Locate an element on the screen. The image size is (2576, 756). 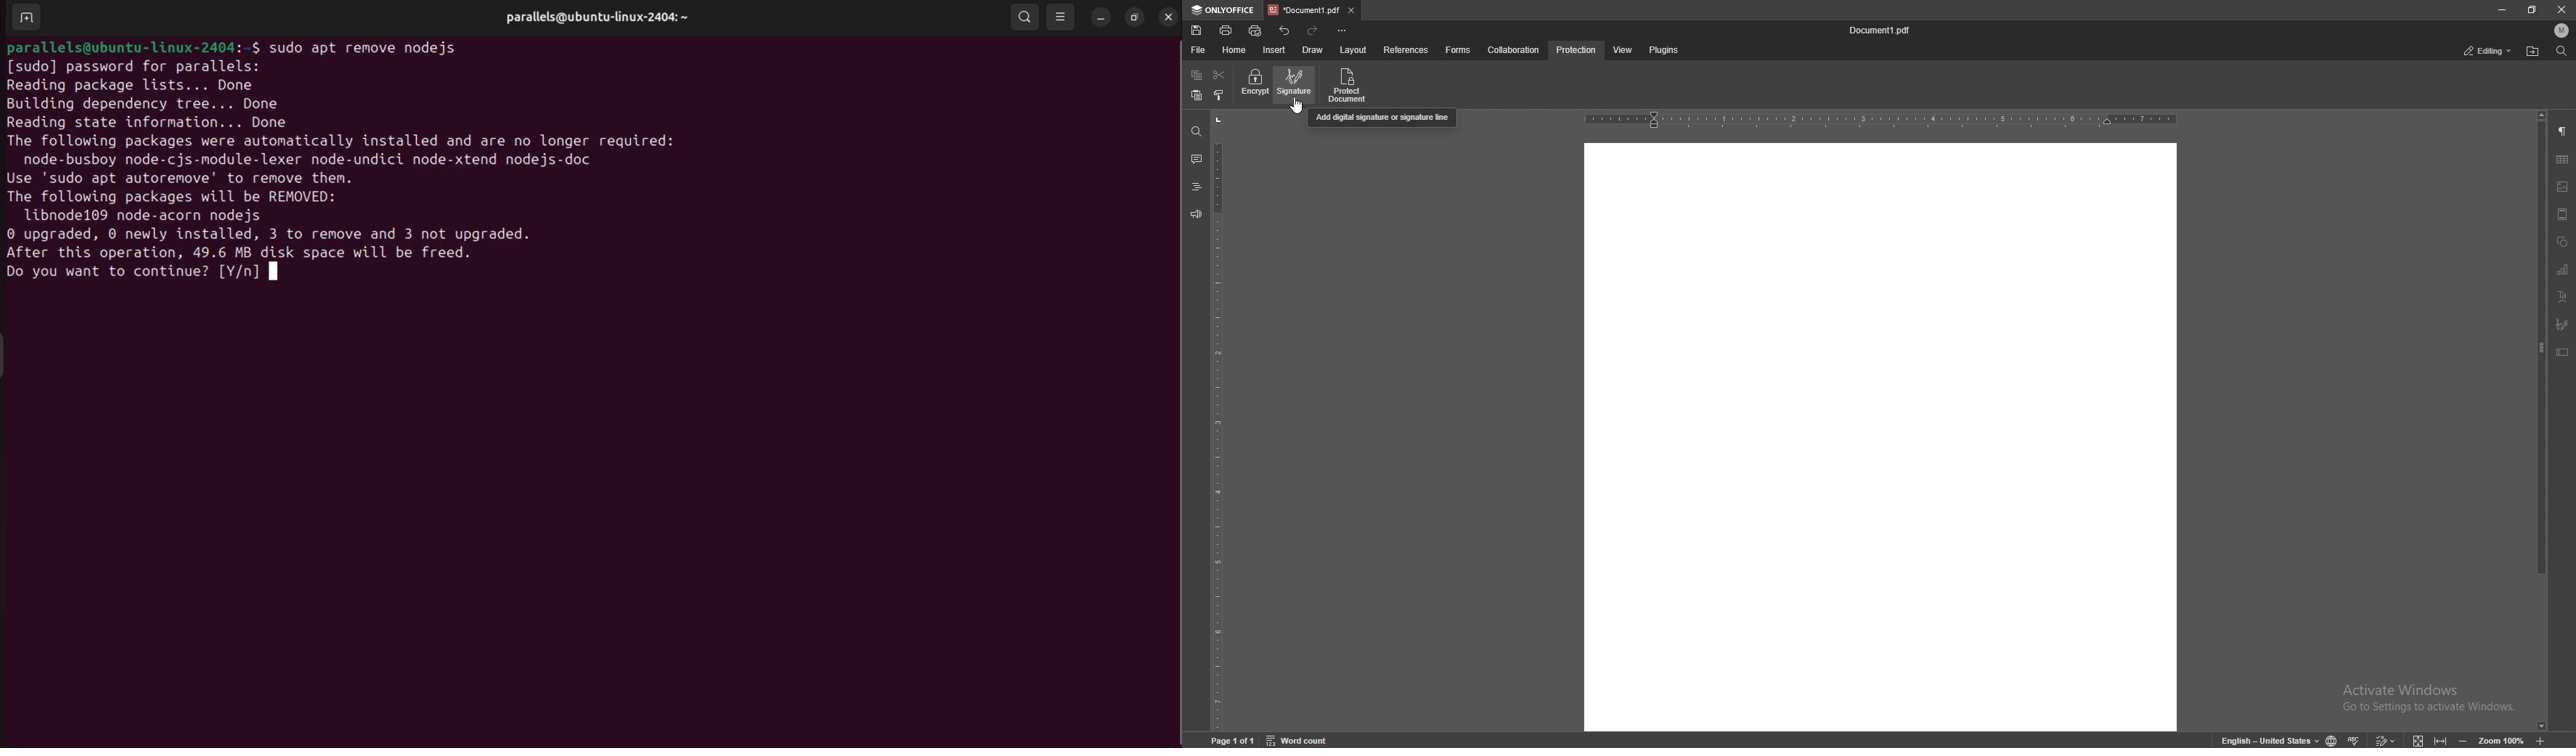
customize toolbar is located at coordinates (1342, 30).